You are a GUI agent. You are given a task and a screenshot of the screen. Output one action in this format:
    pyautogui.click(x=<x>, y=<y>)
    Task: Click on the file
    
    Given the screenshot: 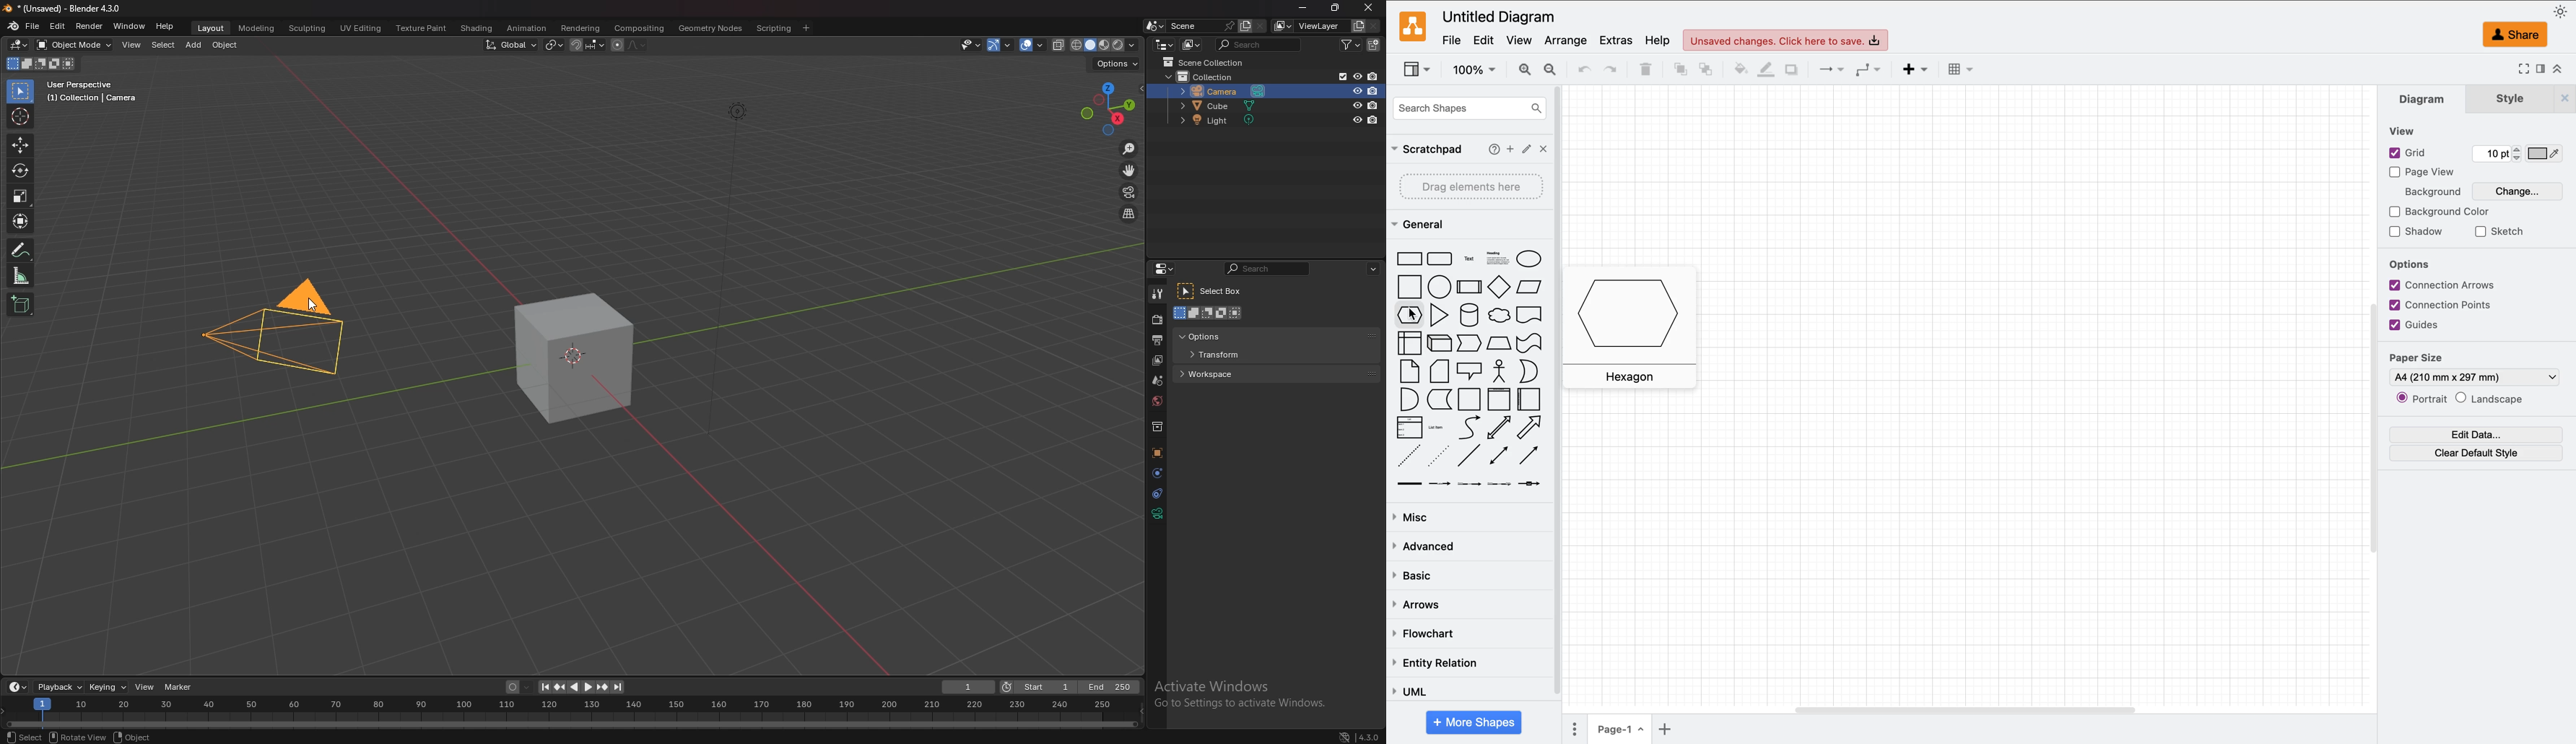 What is the action you would take?
    pyautogui.click(x=34, y=27)
    